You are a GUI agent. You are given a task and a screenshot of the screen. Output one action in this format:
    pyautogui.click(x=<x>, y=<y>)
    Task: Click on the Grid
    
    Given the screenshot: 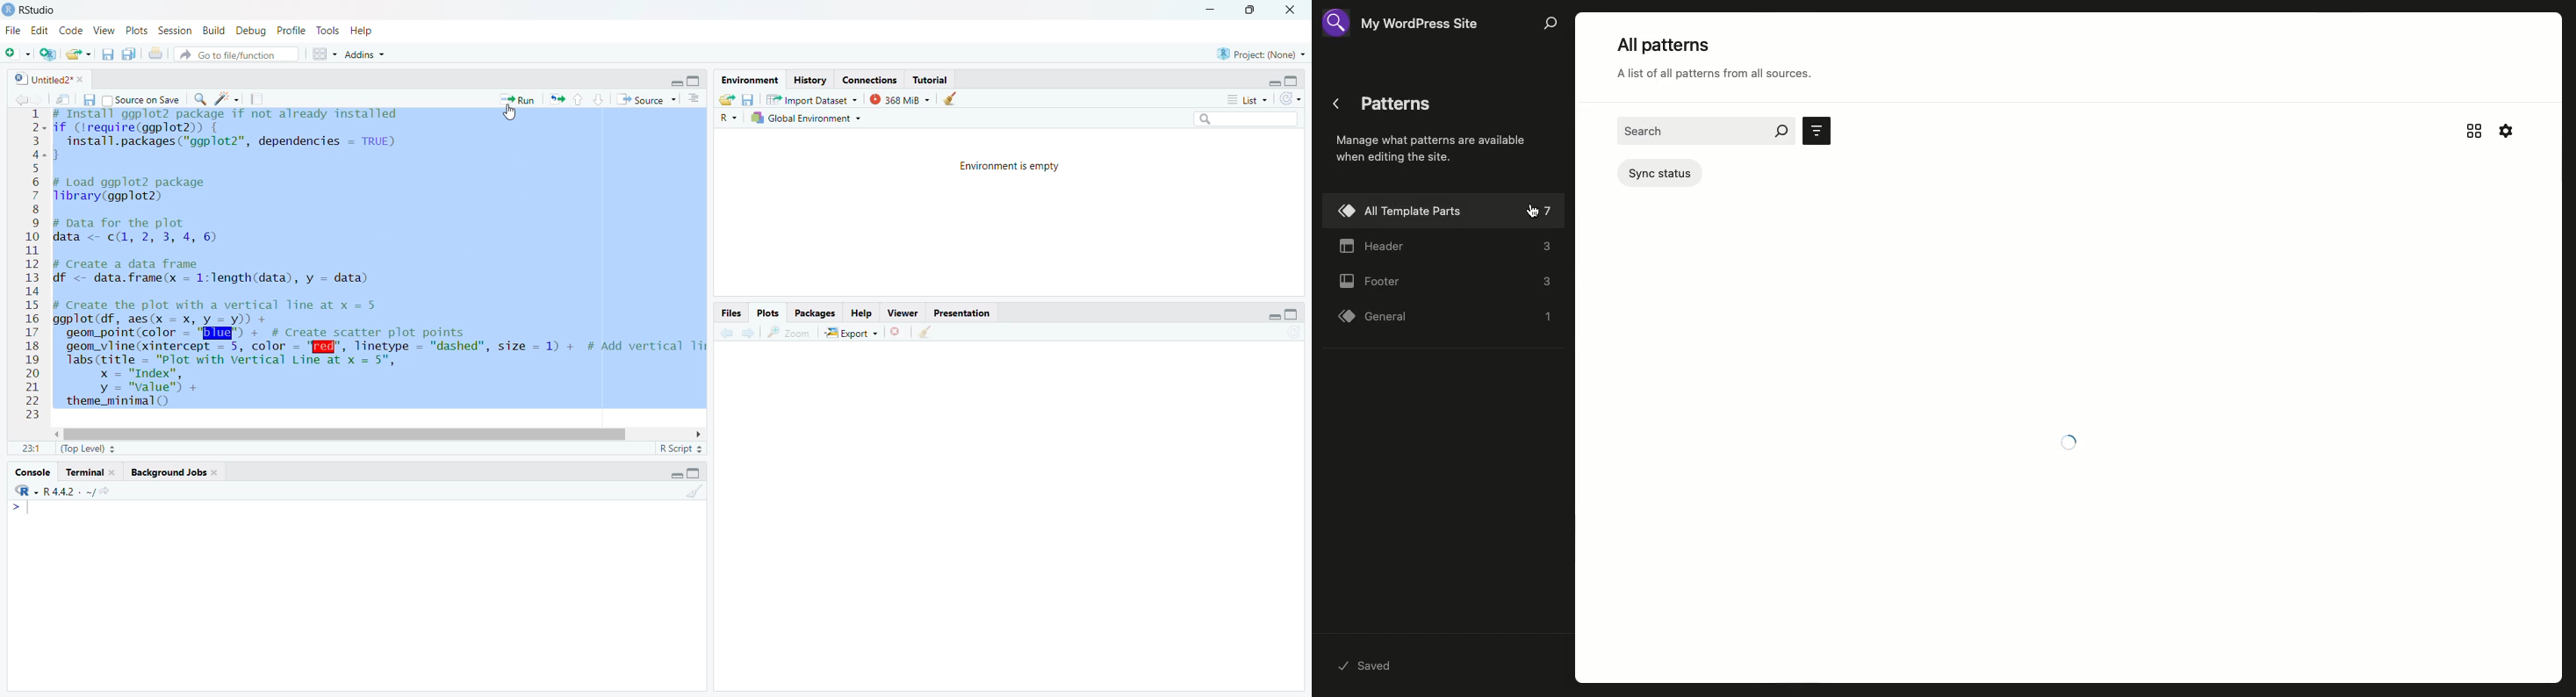 What is the action you would take?
    pyautogui.click(x=2475, y=131)
    